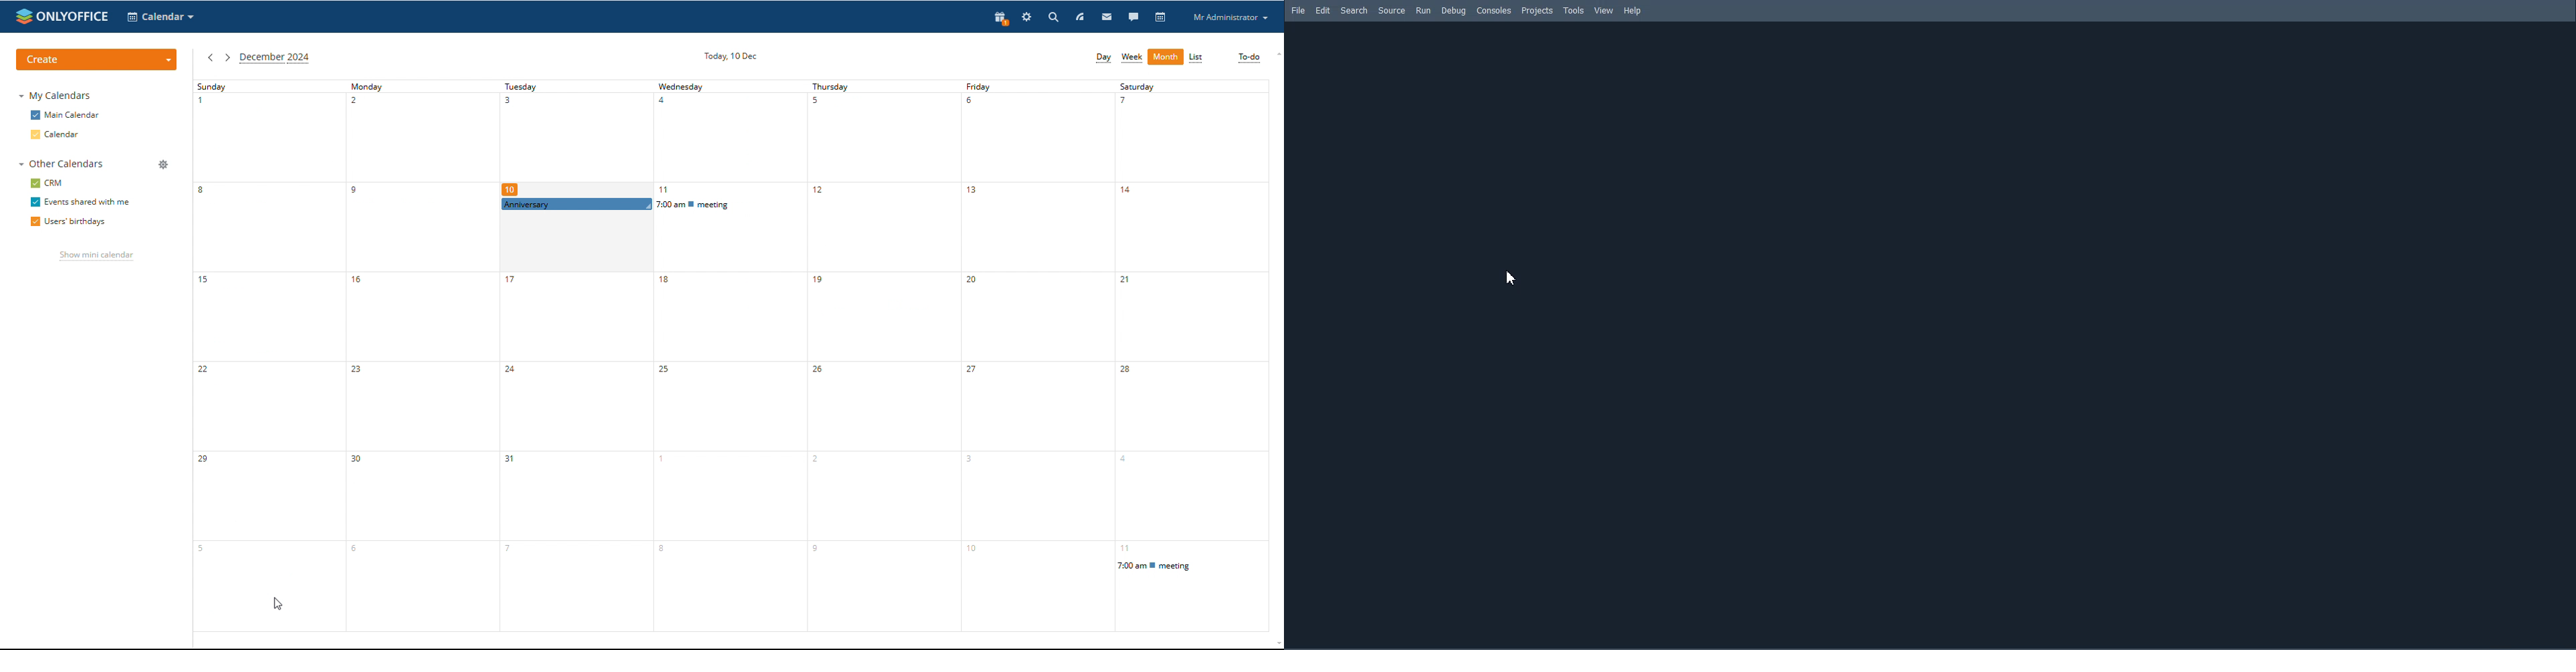  I want to click on calendar, so click(1162, 17).